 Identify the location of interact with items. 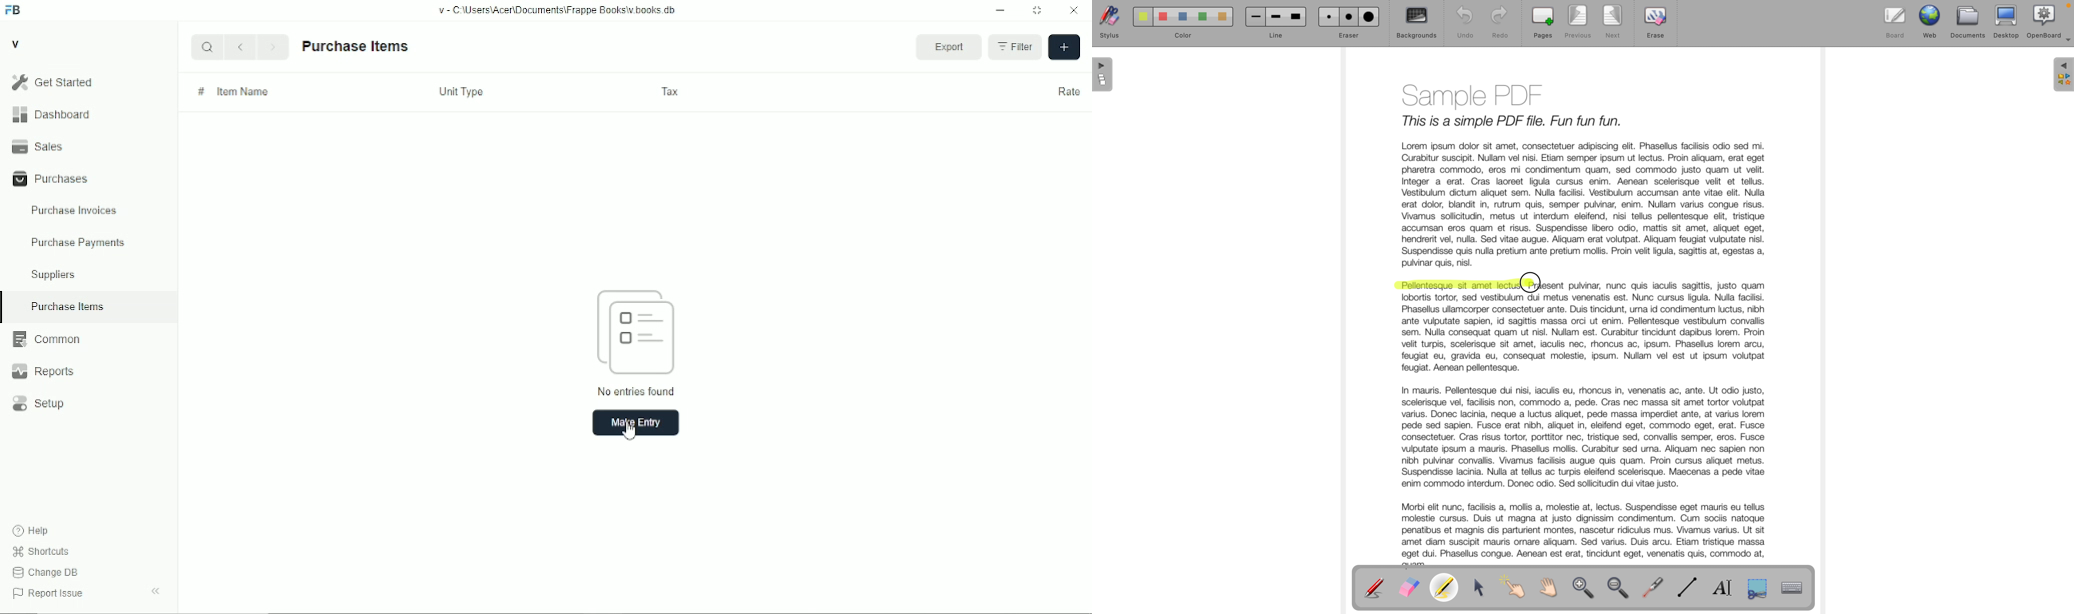
(1517, 590).